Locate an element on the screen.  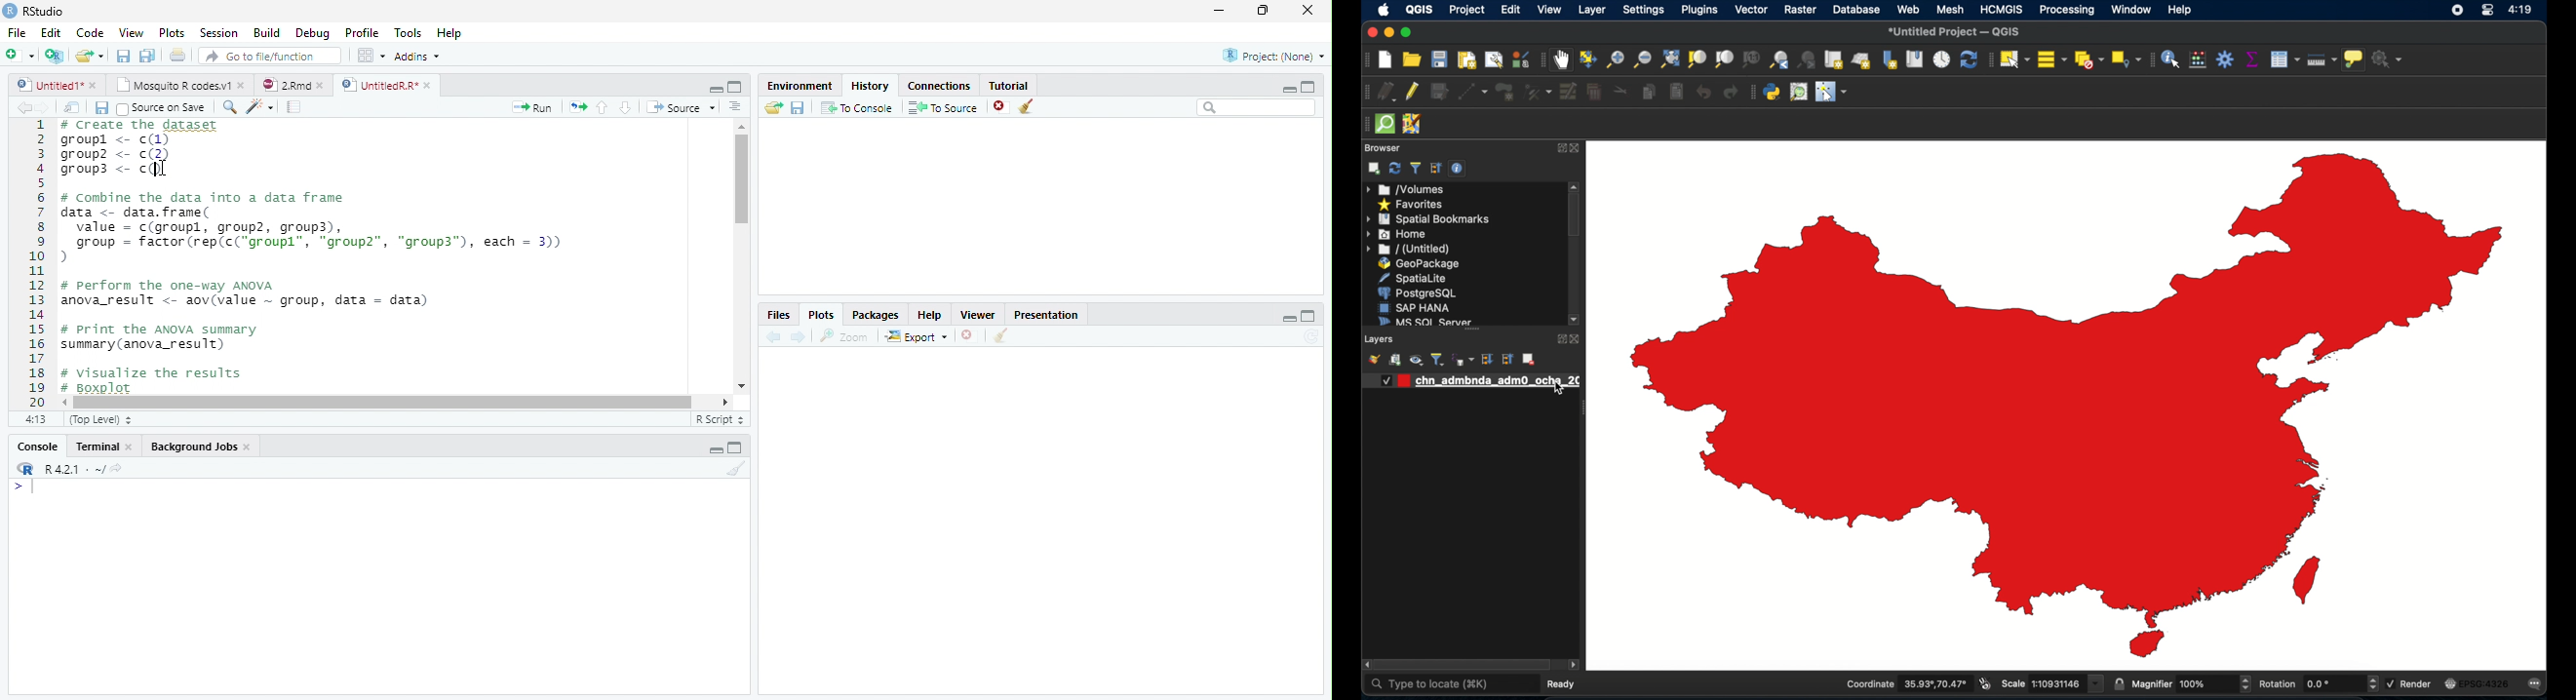
Packages is located at coordinates (878, 315).